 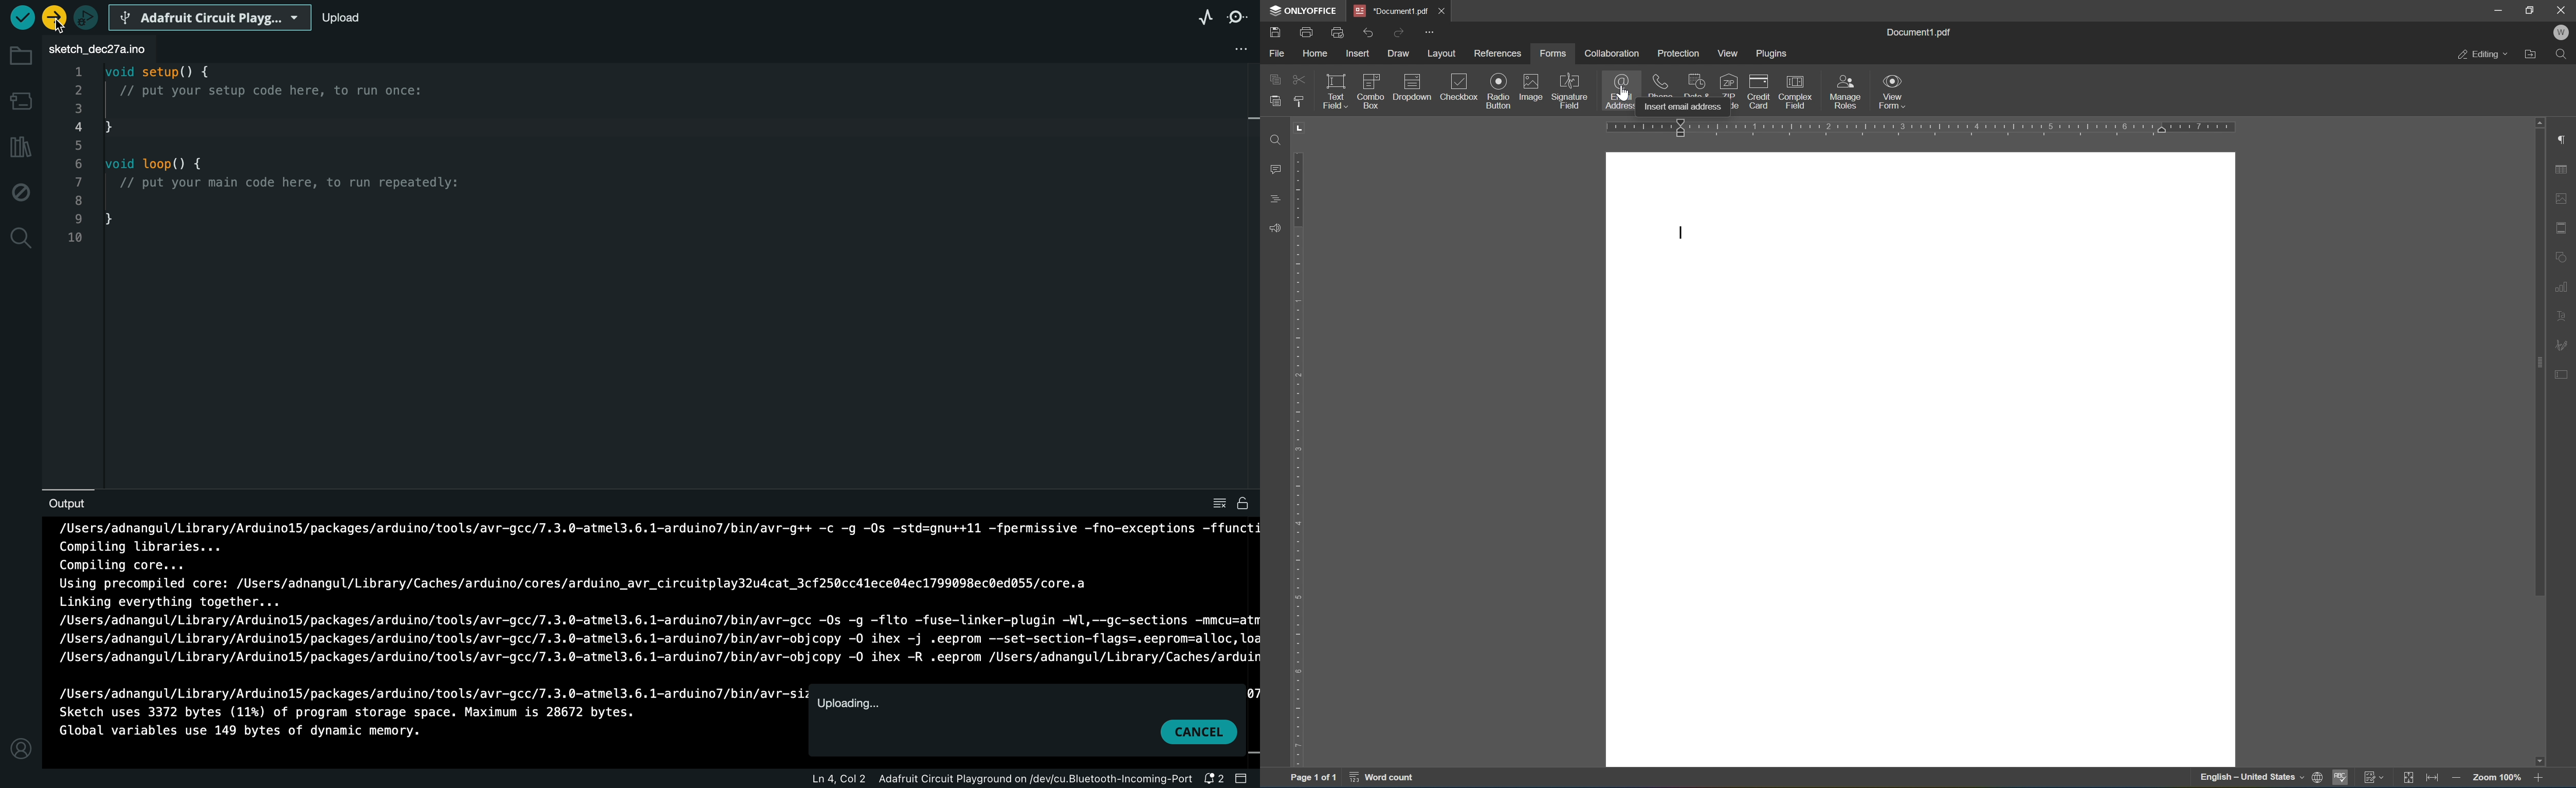 What do you see at coordinates (1214, 778) in the screenshot?
I see `notification` at bounding box center [1214, 778].